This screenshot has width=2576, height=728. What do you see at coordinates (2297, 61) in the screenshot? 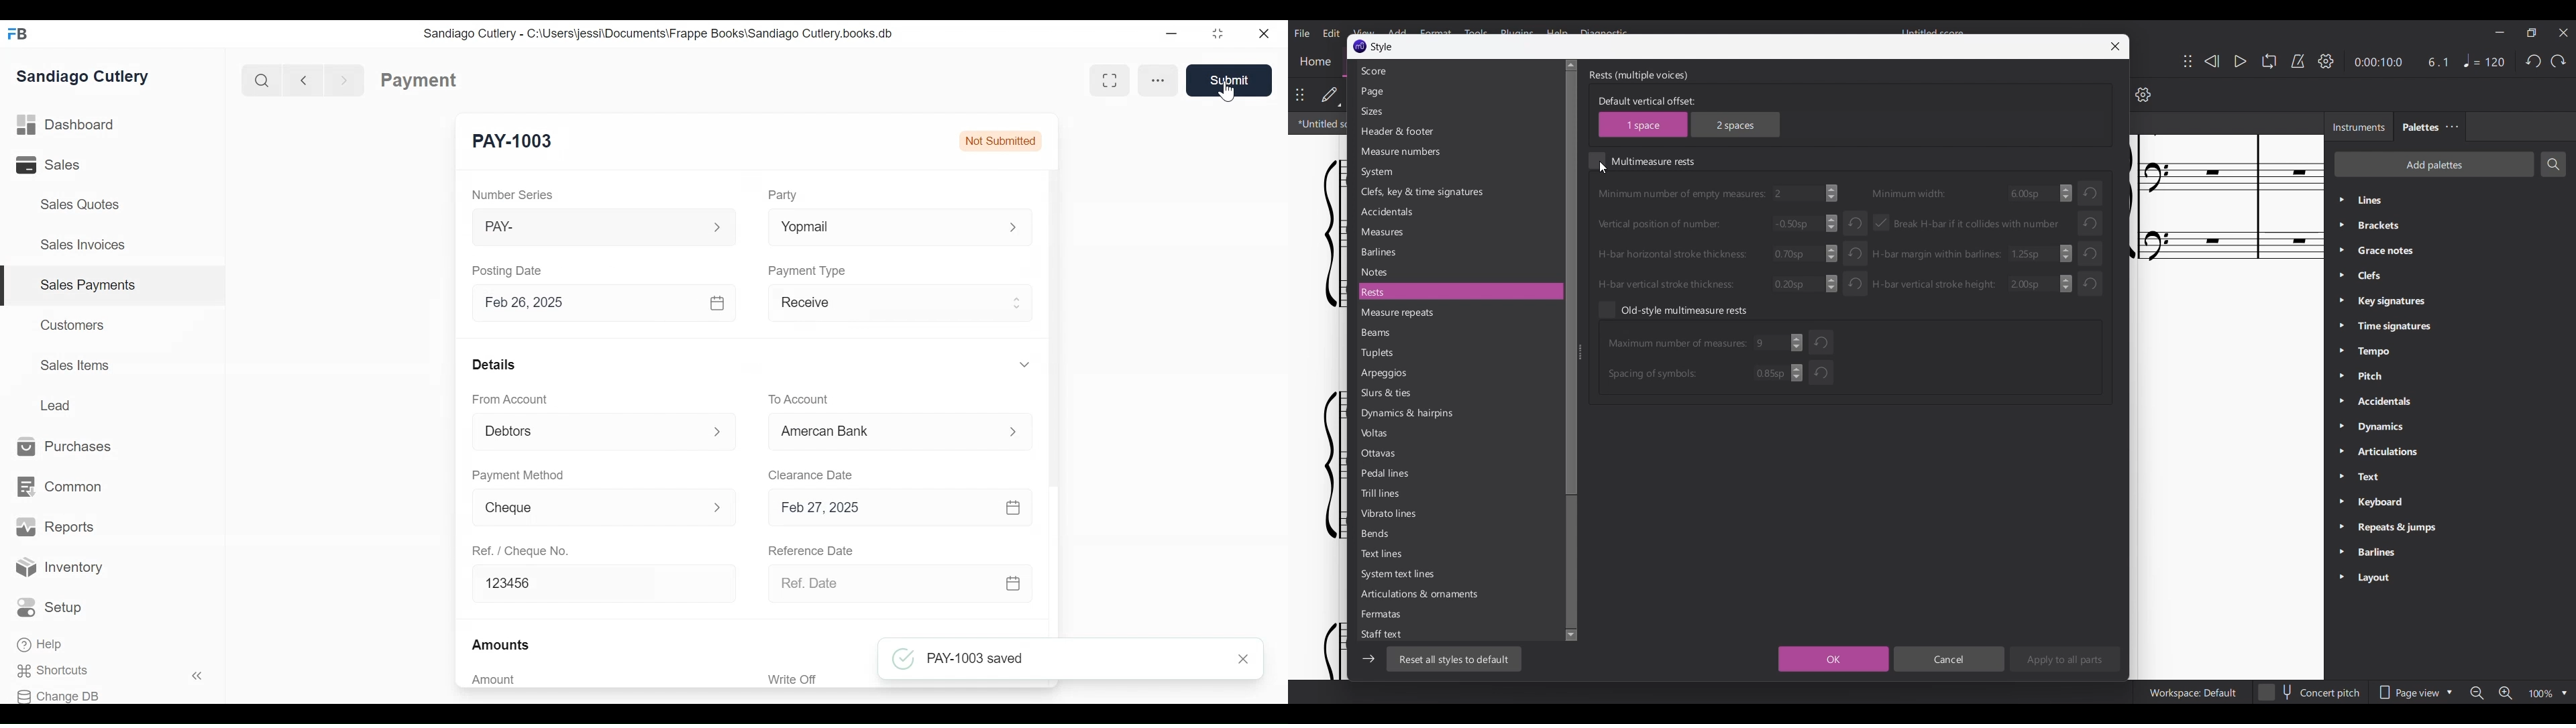
I see `Metronome` at bounding box center [2297, 61].